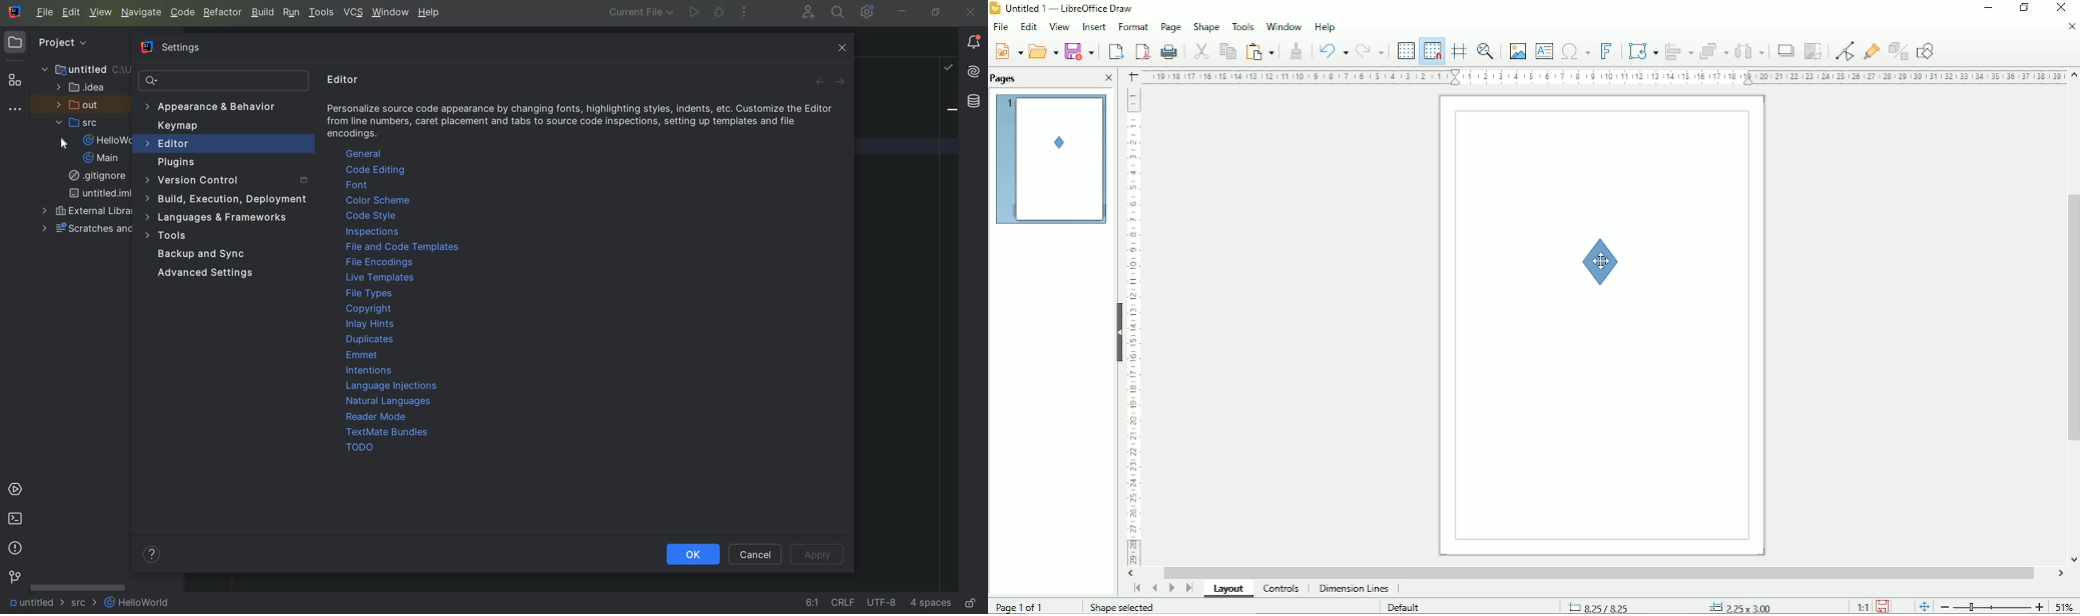  I want to click on intentions, so click(369, 372).